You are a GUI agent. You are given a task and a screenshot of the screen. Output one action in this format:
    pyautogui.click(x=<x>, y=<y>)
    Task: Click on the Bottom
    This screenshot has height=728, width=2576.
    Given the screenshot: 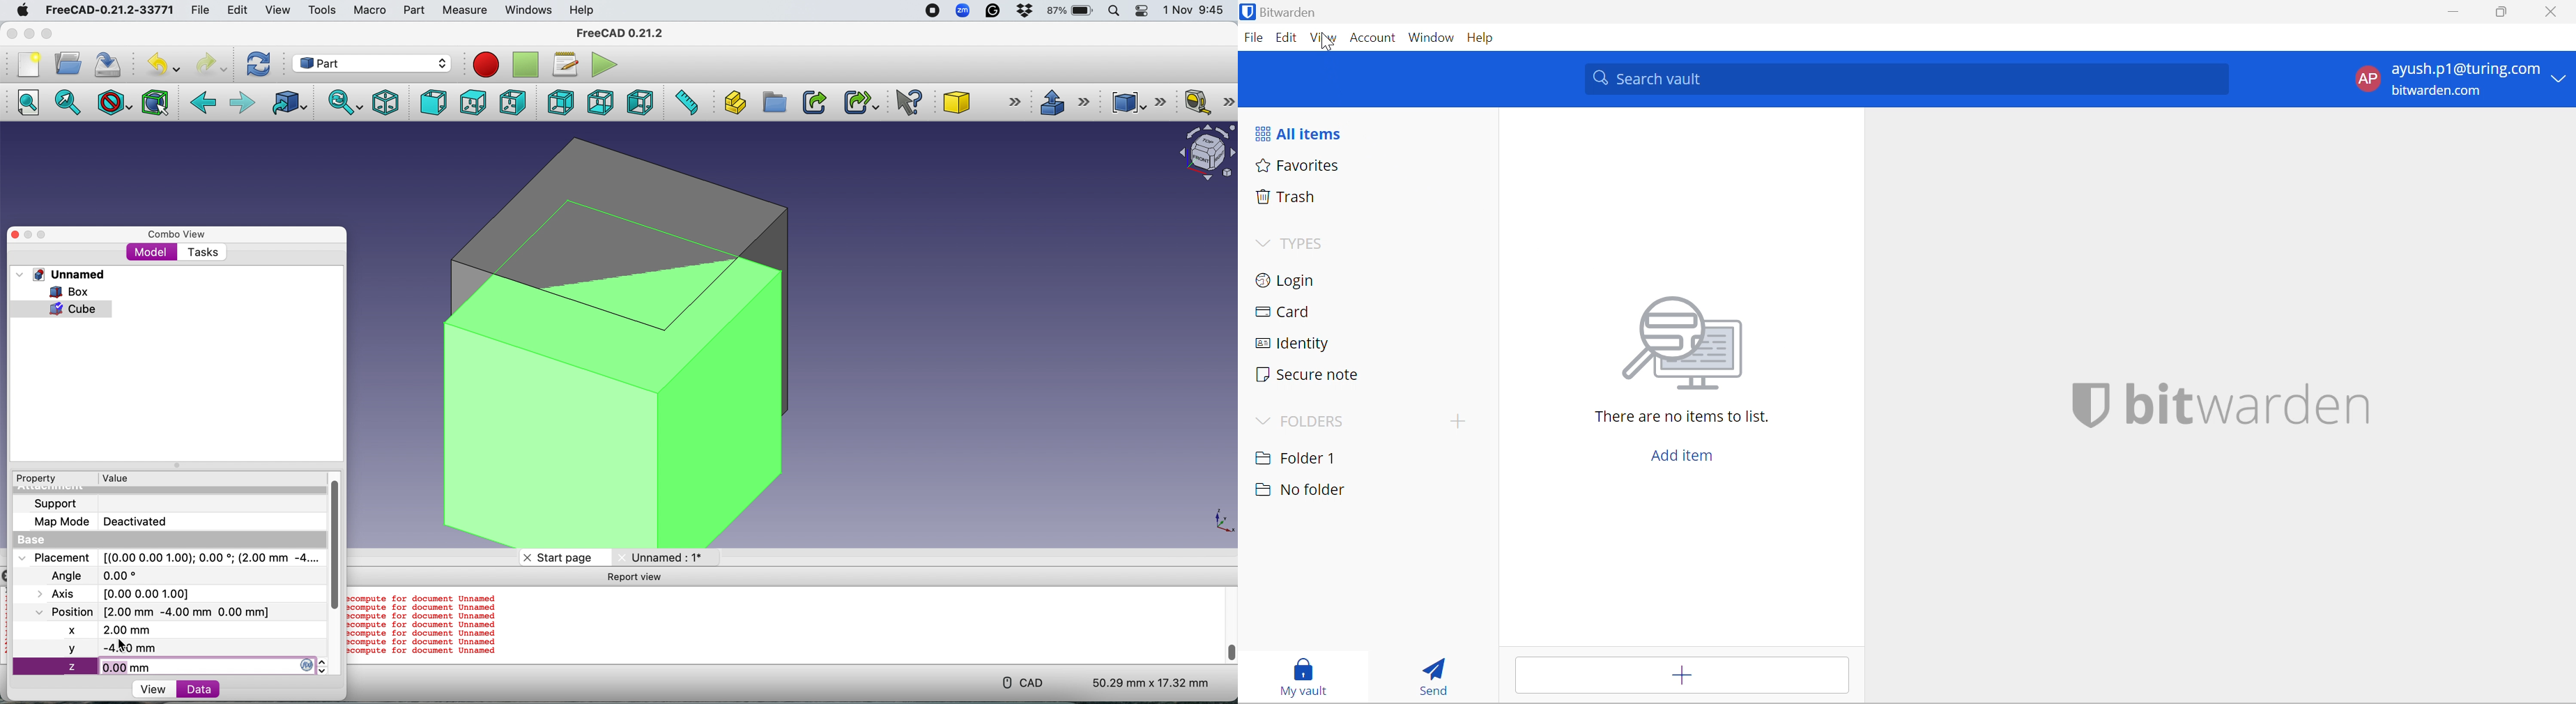 What is the action you would take?
    pyautogui.click(x=600, y=102)
    